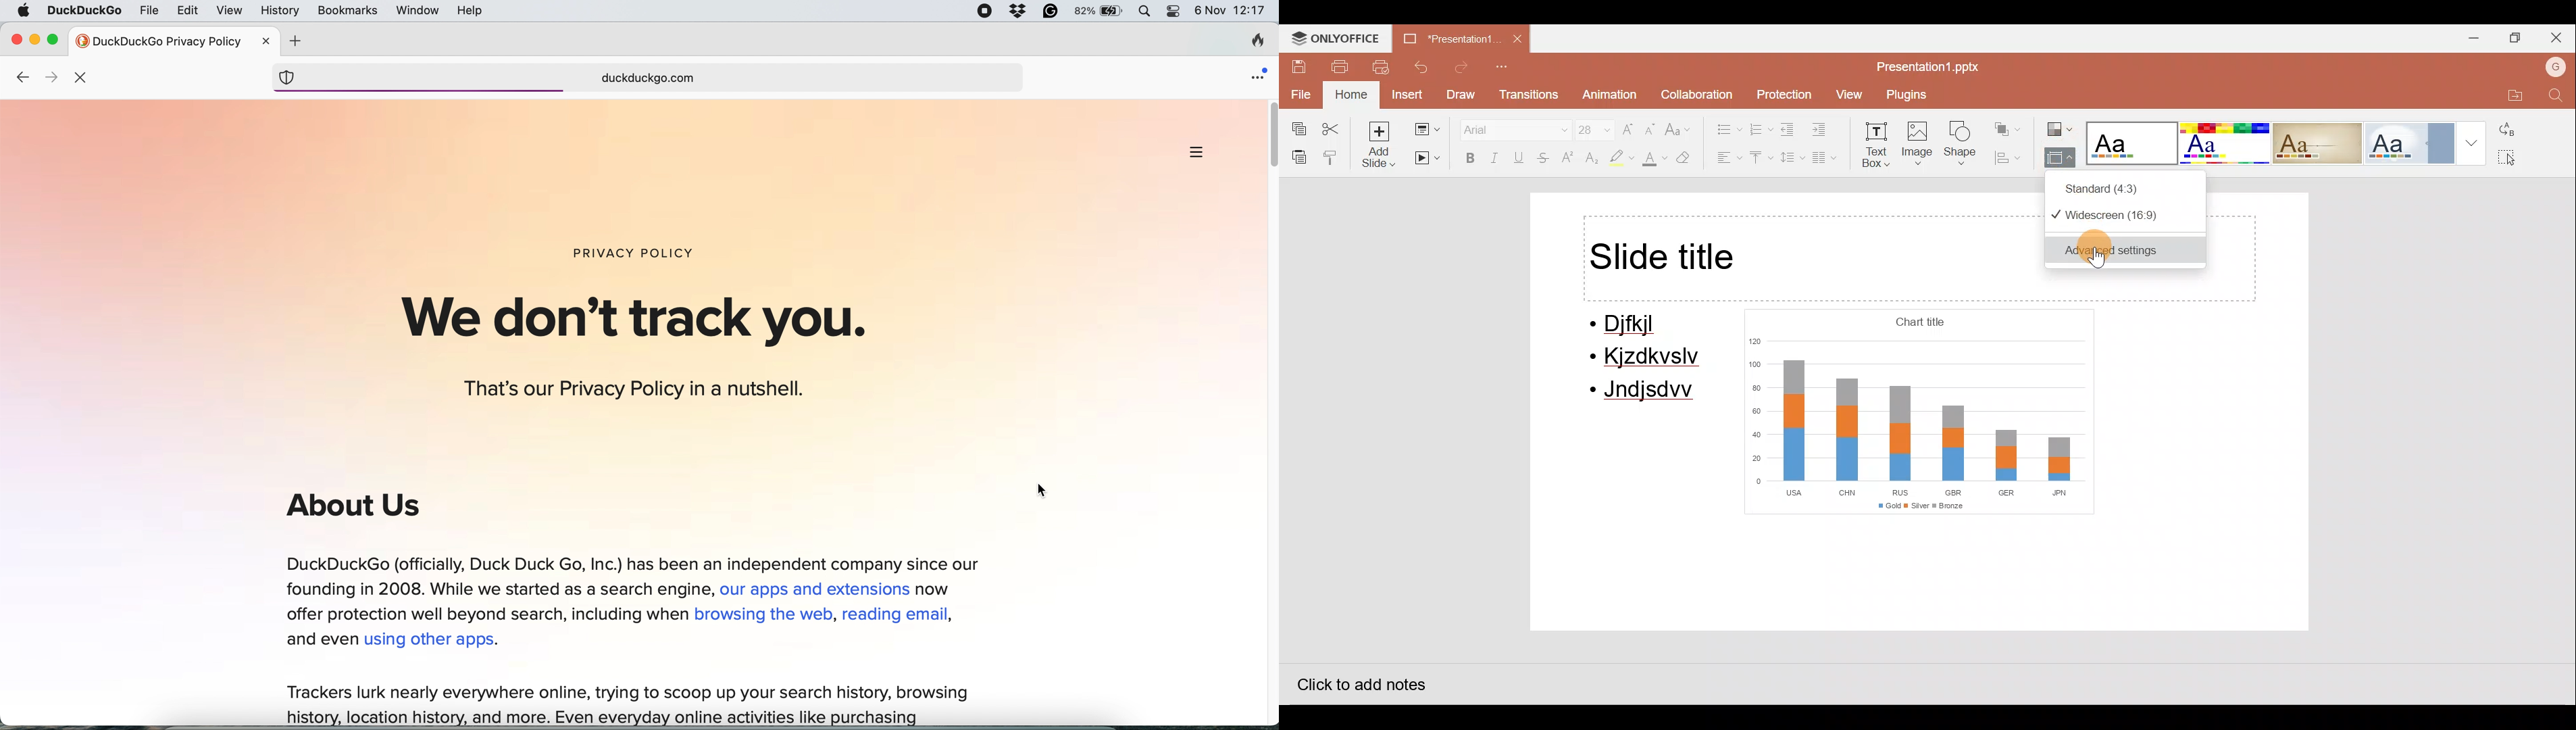  I want to click on Italic, so click(1495, 157).